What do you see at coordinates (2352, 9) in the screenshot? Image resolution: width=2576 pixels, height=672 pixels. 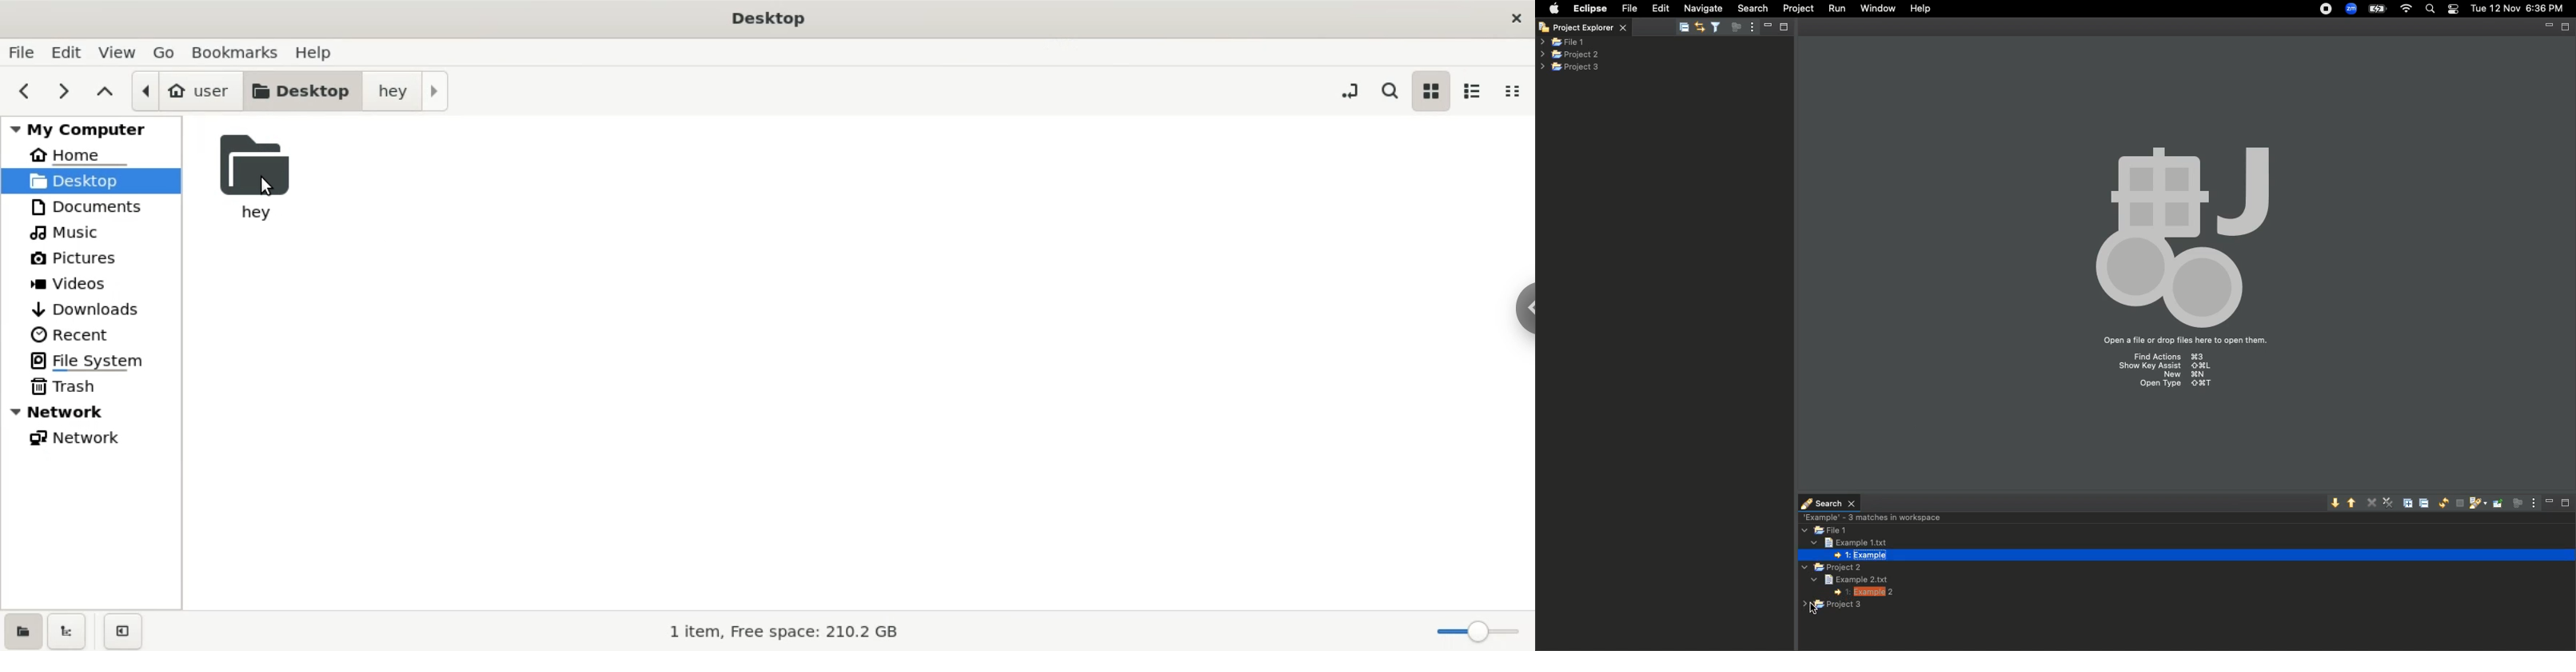 I see `Zoom` at bounding box center [2352, 9].